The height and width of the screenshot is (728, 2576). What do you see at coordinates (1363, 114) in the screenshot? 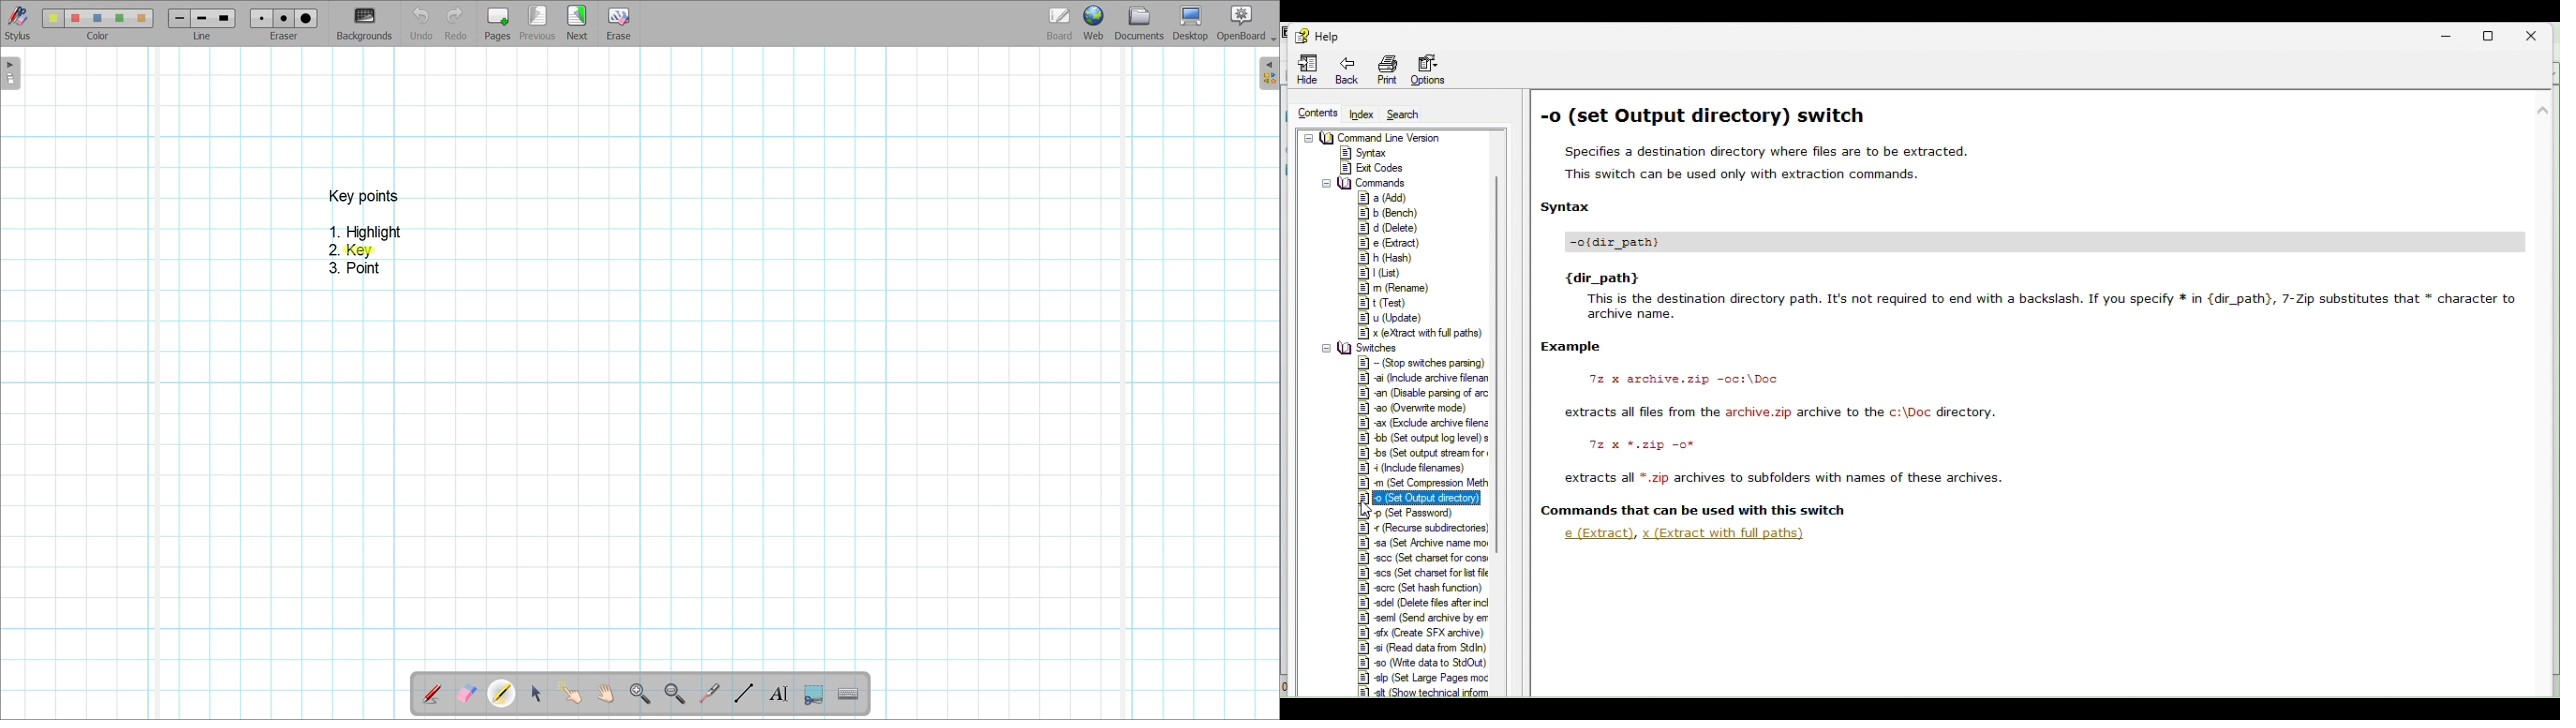
I see `Index ` at bounding box center [1363, 114].